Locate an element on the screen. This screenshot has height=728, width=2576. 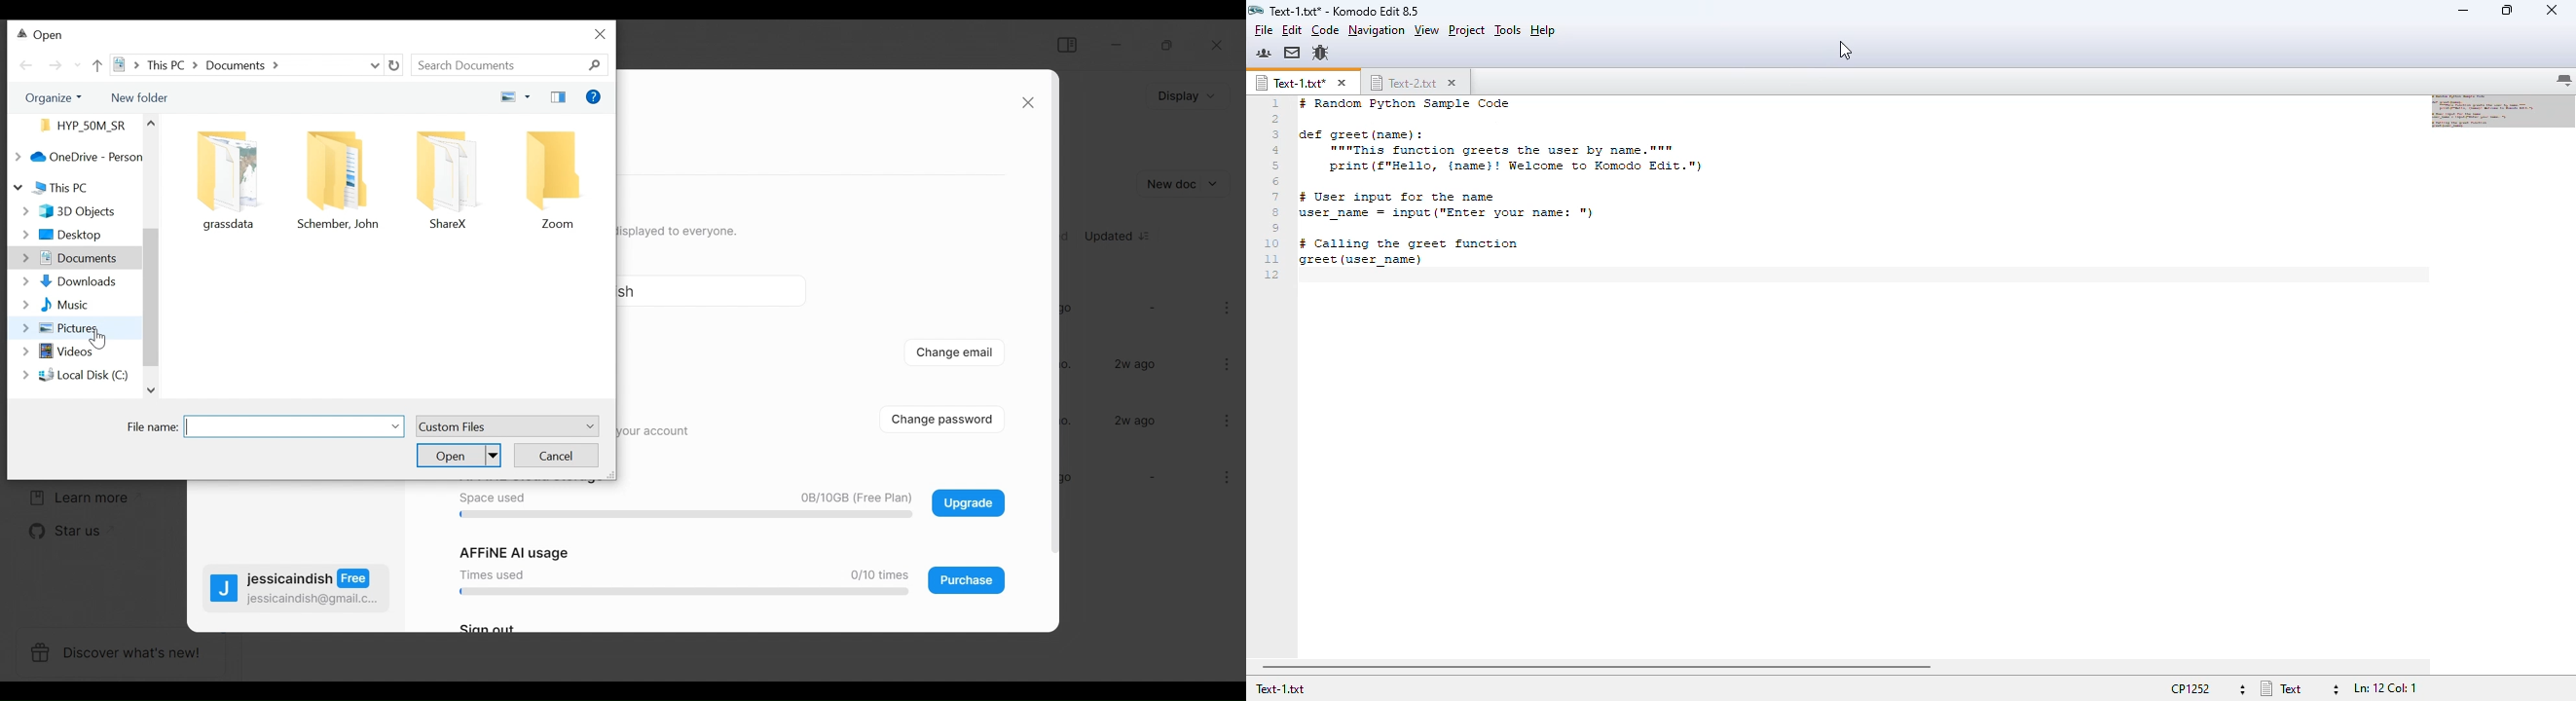
Schember, John is located at coordinates (342, 225).